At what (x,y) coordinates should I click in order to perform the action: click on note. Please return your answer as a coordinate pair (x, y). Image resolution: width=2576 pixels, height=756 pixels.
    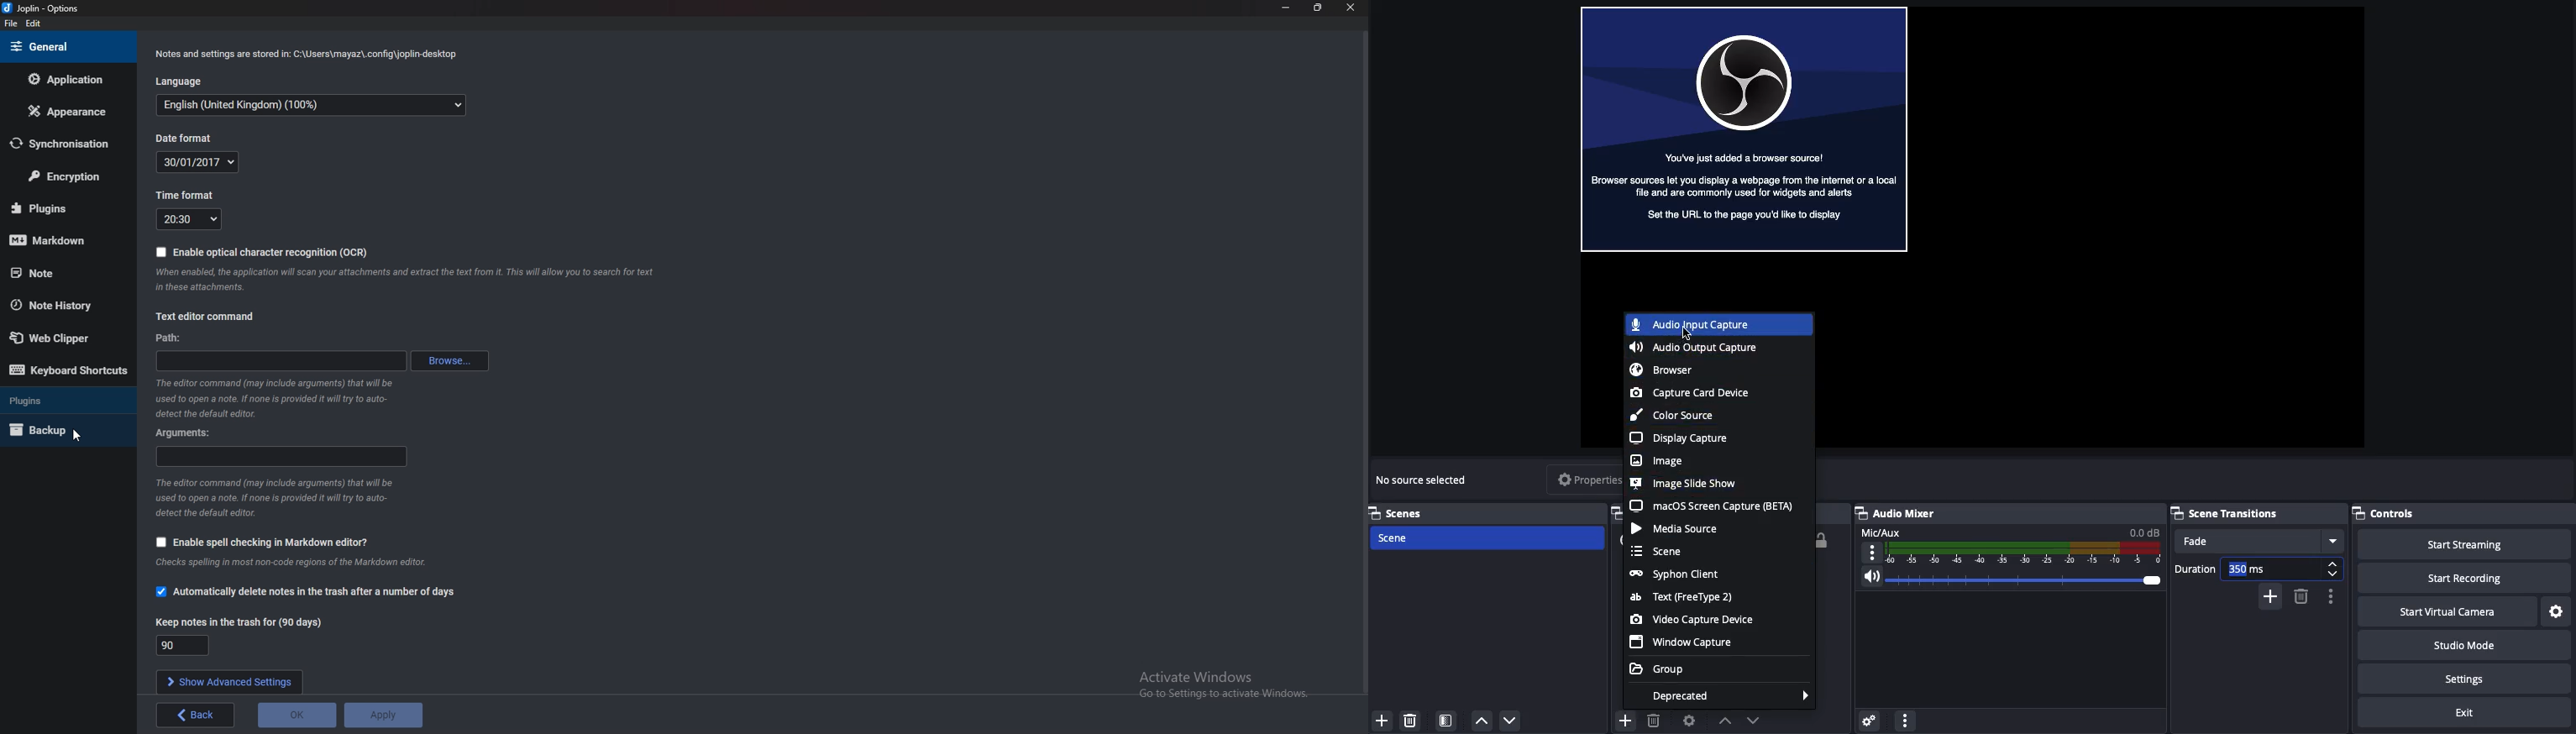
    Looking at the image, I should click on (55, 273).